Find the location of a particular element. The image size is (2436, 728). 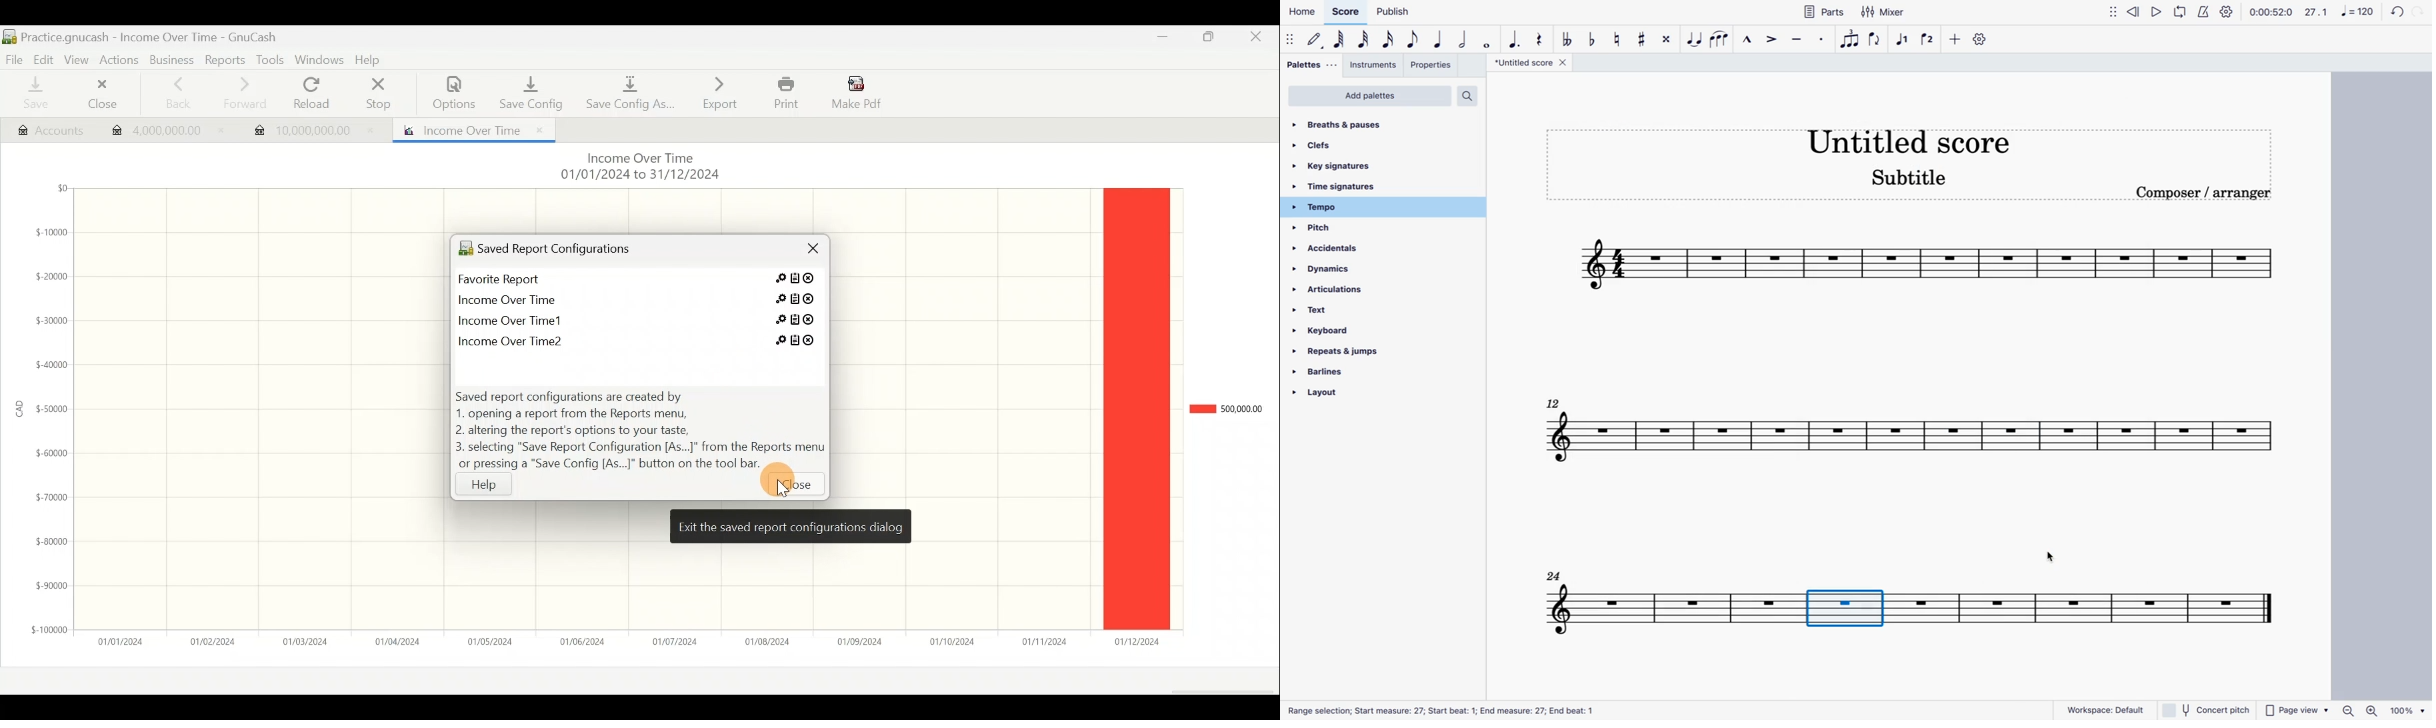

dynamics is located at coordinates (1330, 269).